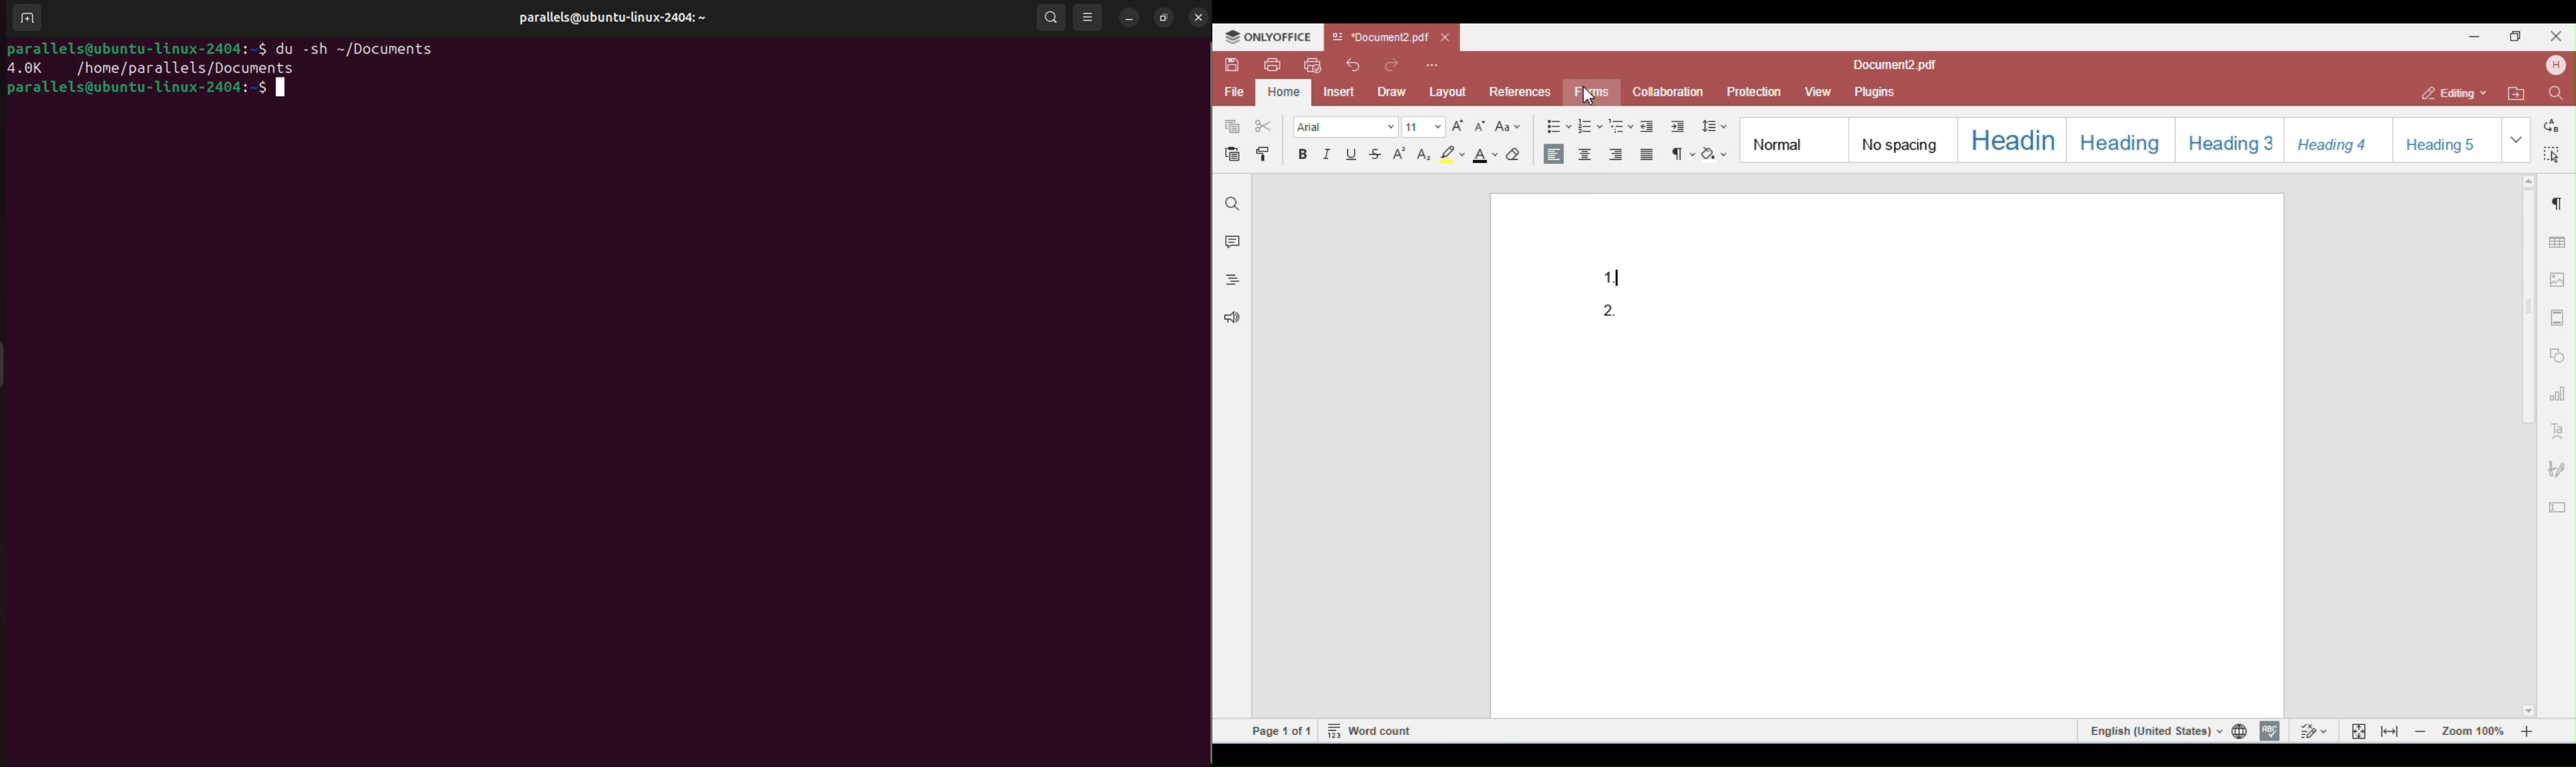 This screenshot has width=2576, height=784. I want to click on parallels@ubuntu-Llinux-2404:-$, so click(138, 90).